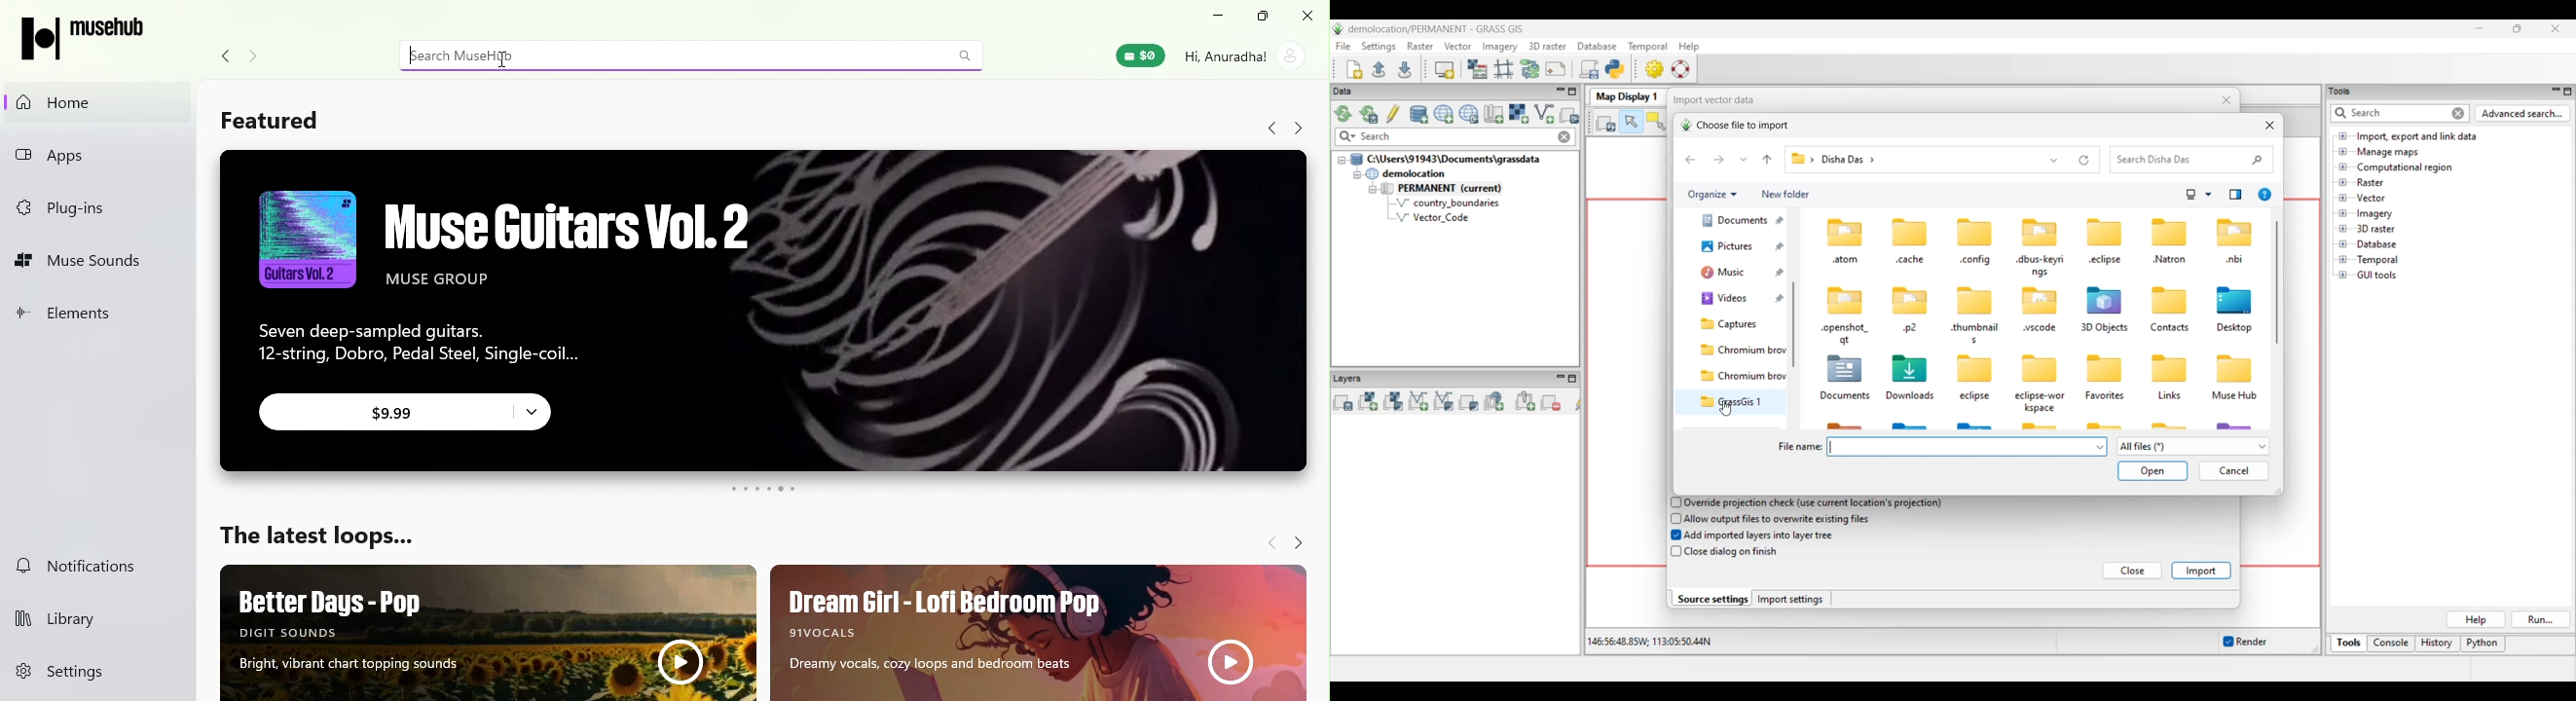 The height and width of the screenshot is (728, 2576). Describe the element at coordinates (1219, 16) in the screenshot. I see `Minimize` at that location.